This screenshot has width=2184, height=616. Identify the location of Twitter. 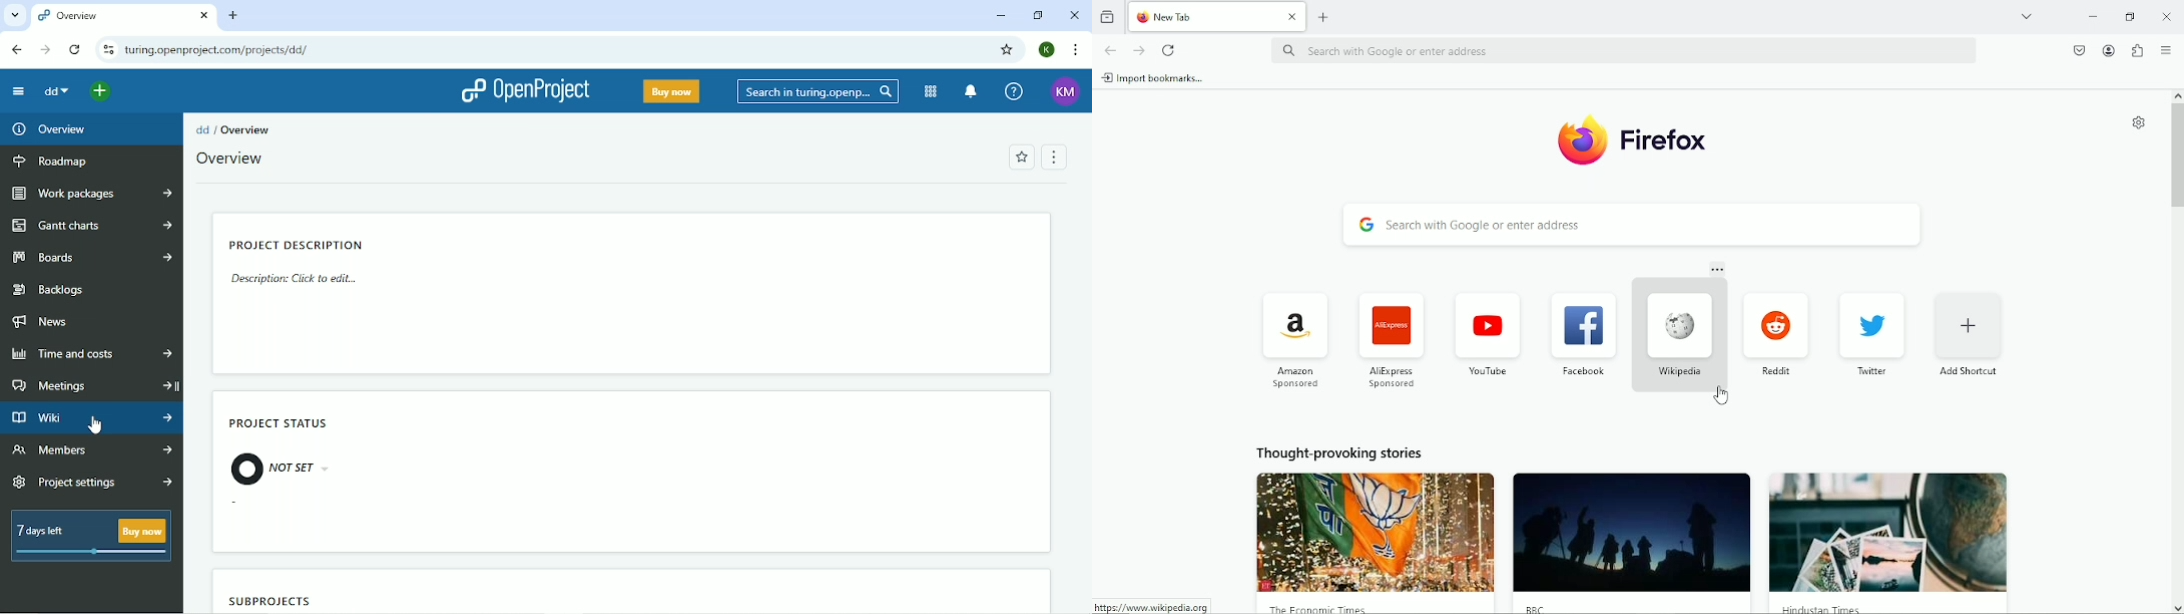
(1874, 332).